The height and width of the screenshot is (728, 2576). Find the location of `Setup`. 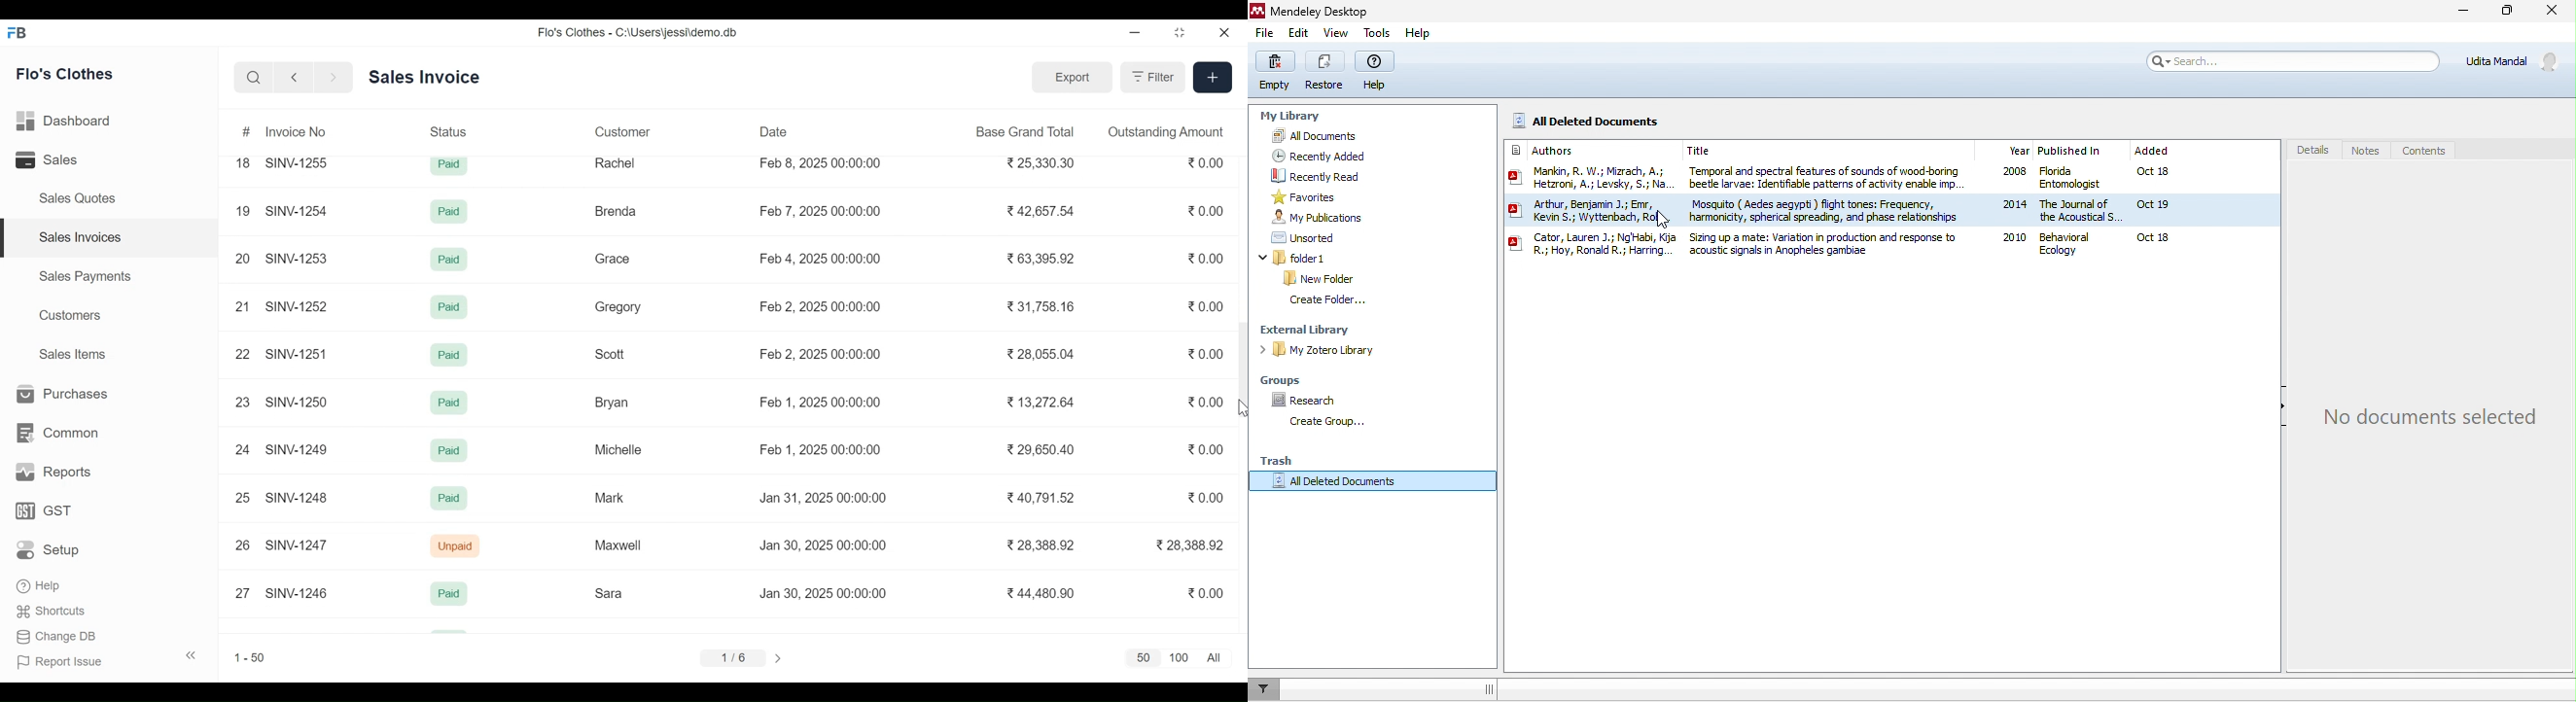

Setup is located at coordinates (52, 549).